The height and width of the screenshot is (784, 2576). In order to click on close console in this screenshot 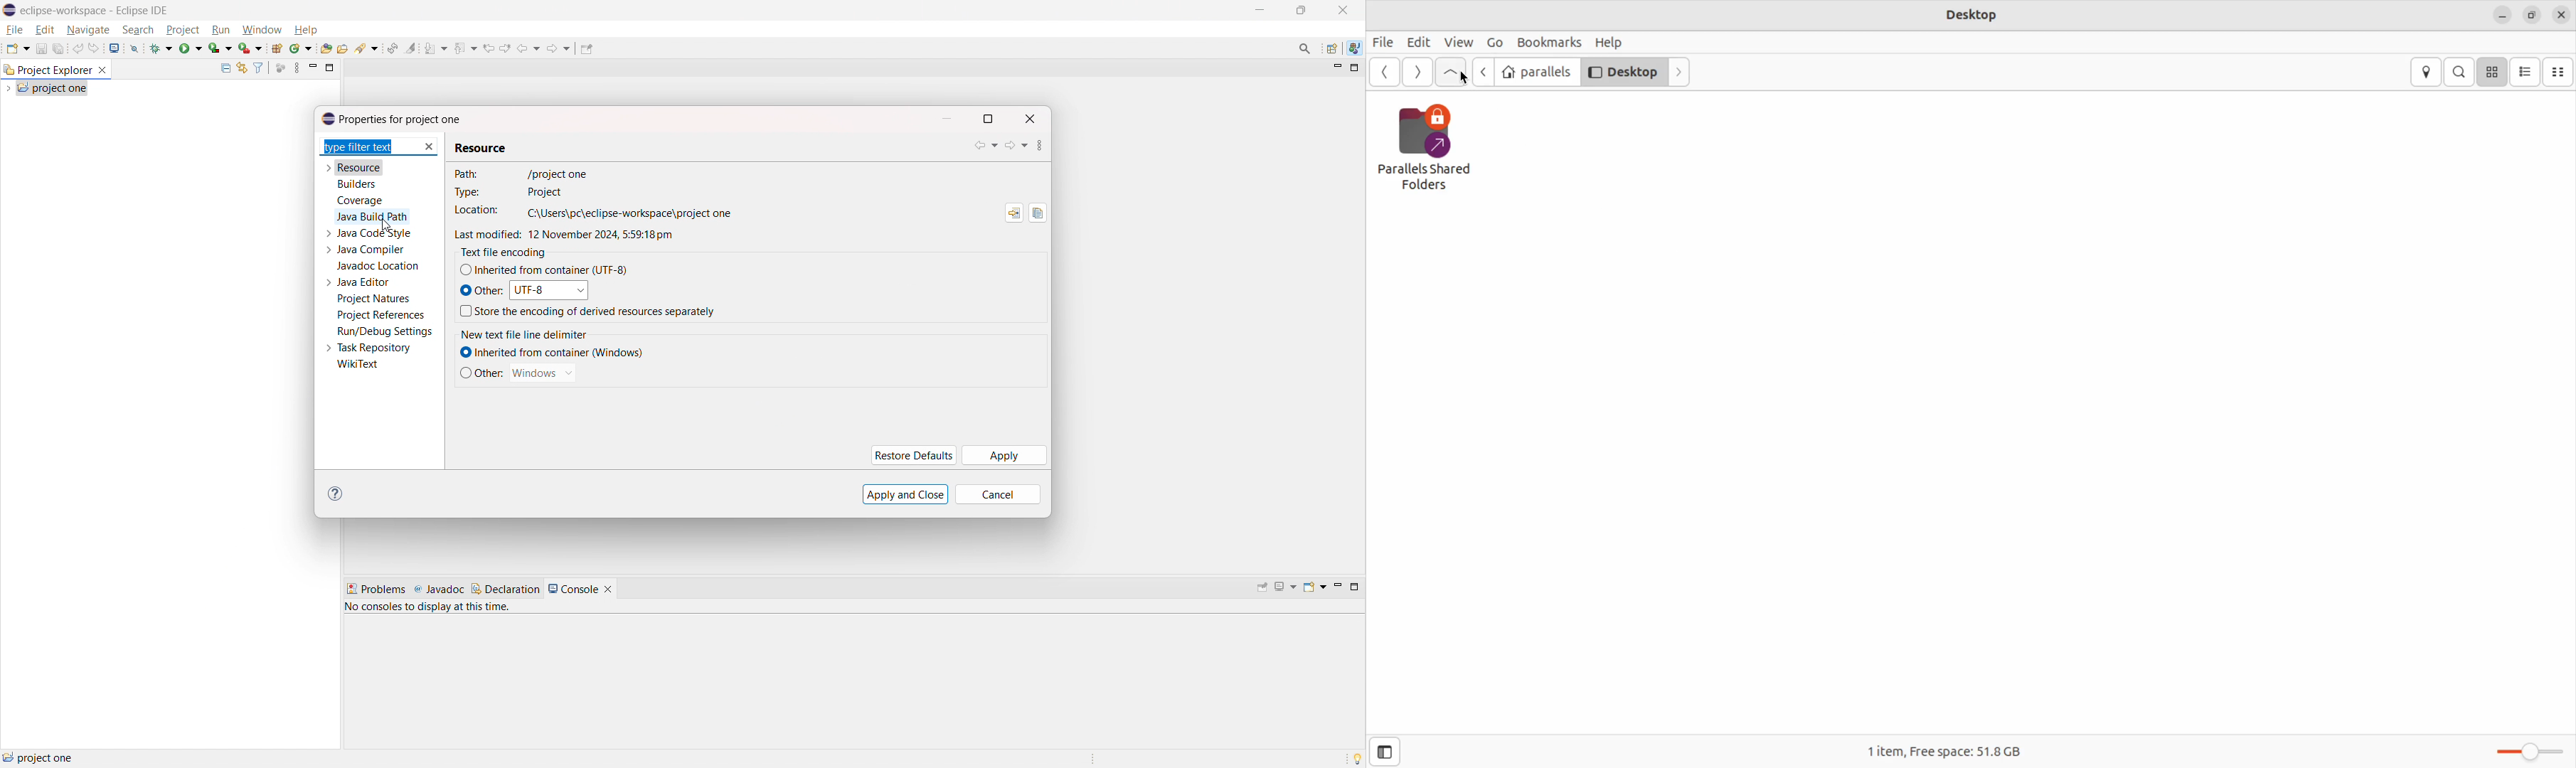, I will do `click(608, 590)`.